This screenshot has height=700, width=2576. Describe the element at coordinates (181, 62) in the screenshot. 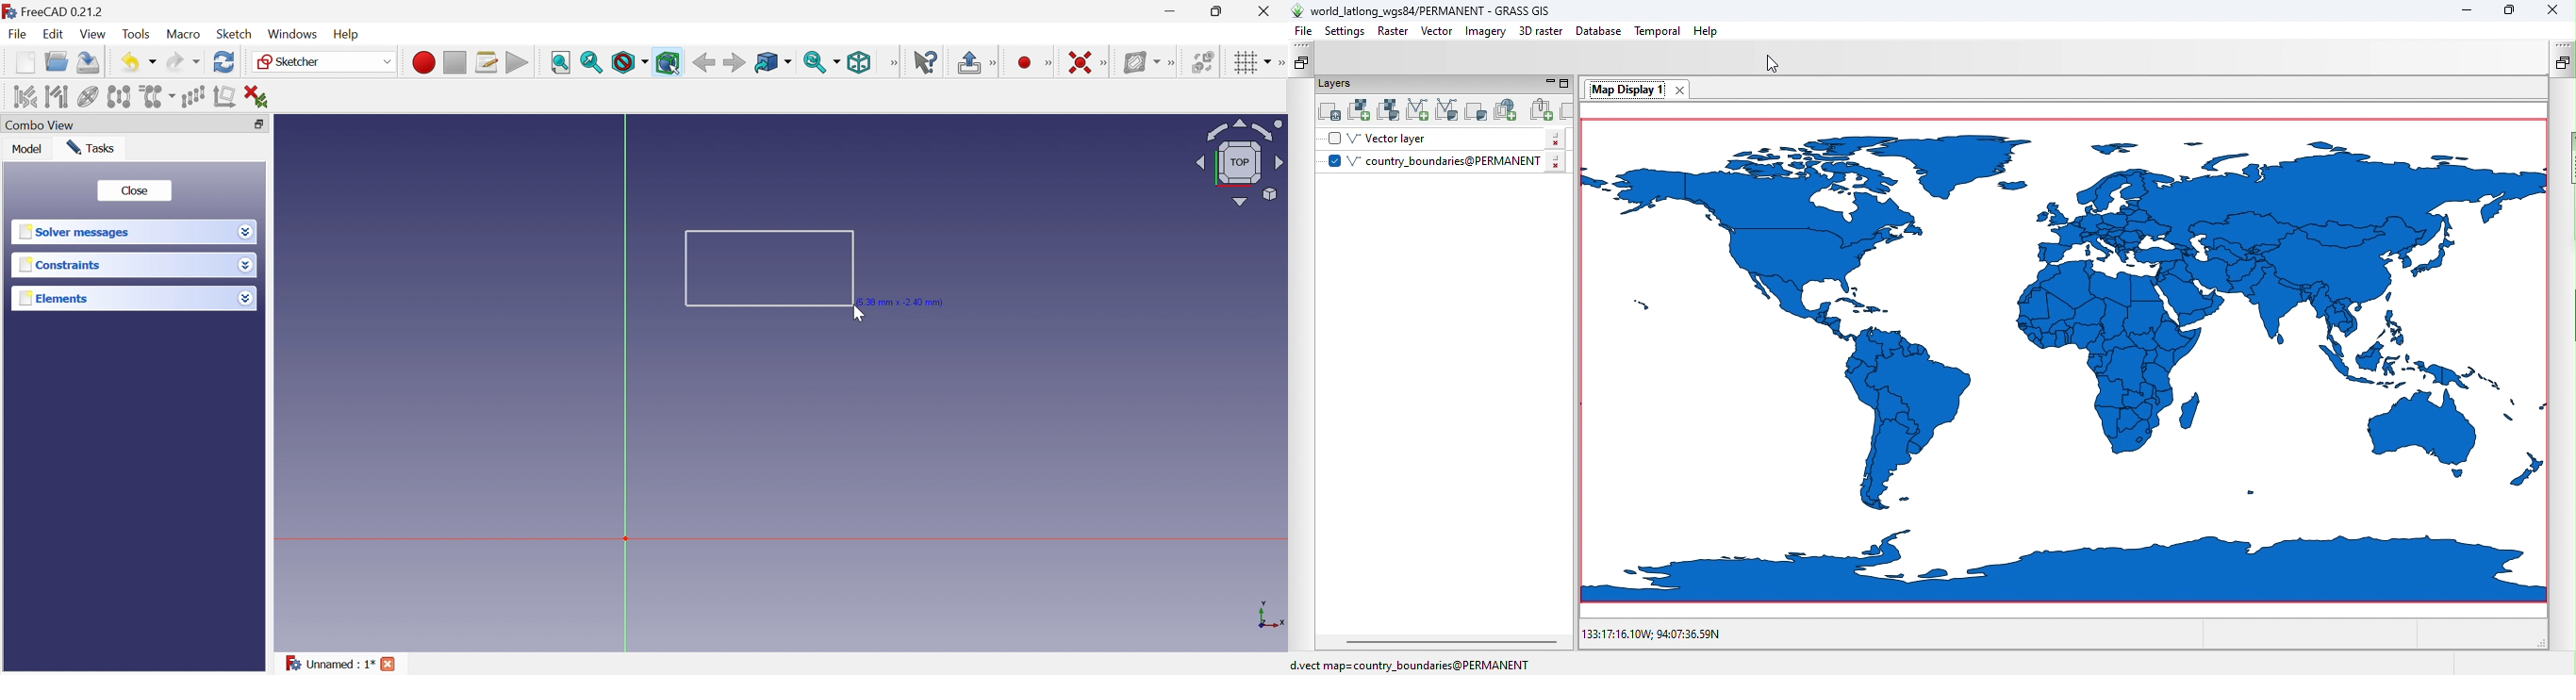

I see `Redo` at that location.